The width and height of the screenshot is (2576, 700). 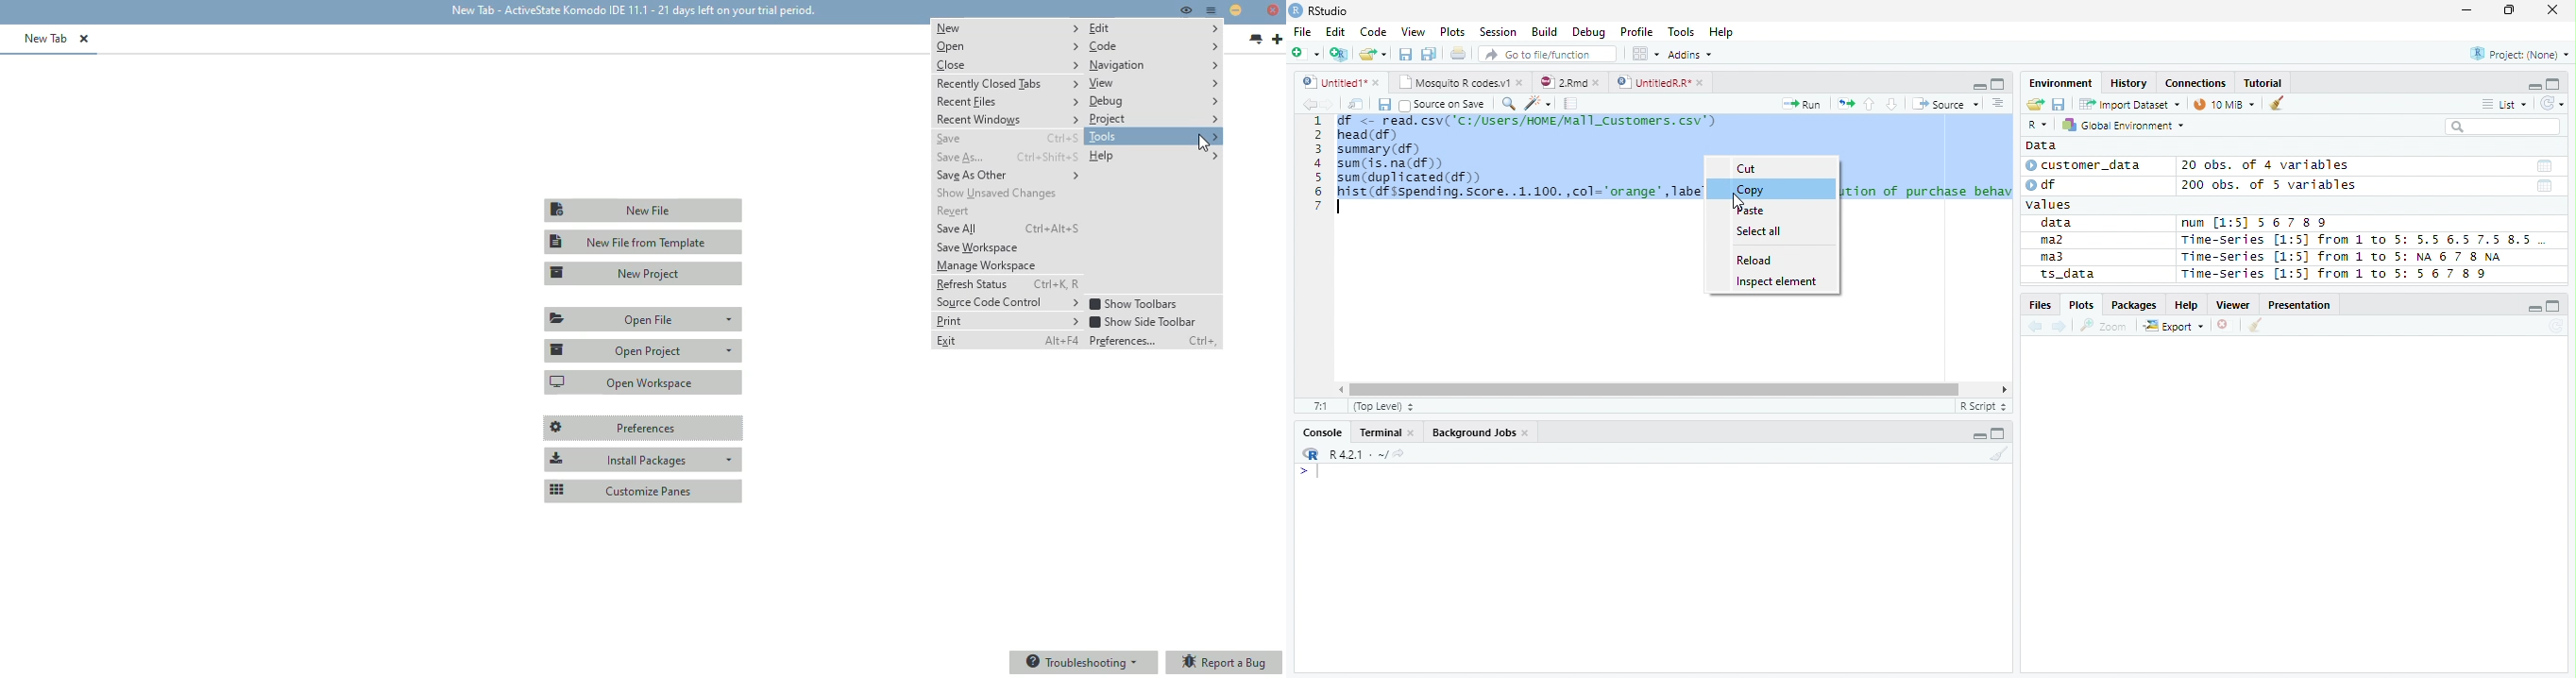 What do you see at coordinates (2263, 82) in the screenshot?
I see `Tutorial` at bounding box center [2263, 82].